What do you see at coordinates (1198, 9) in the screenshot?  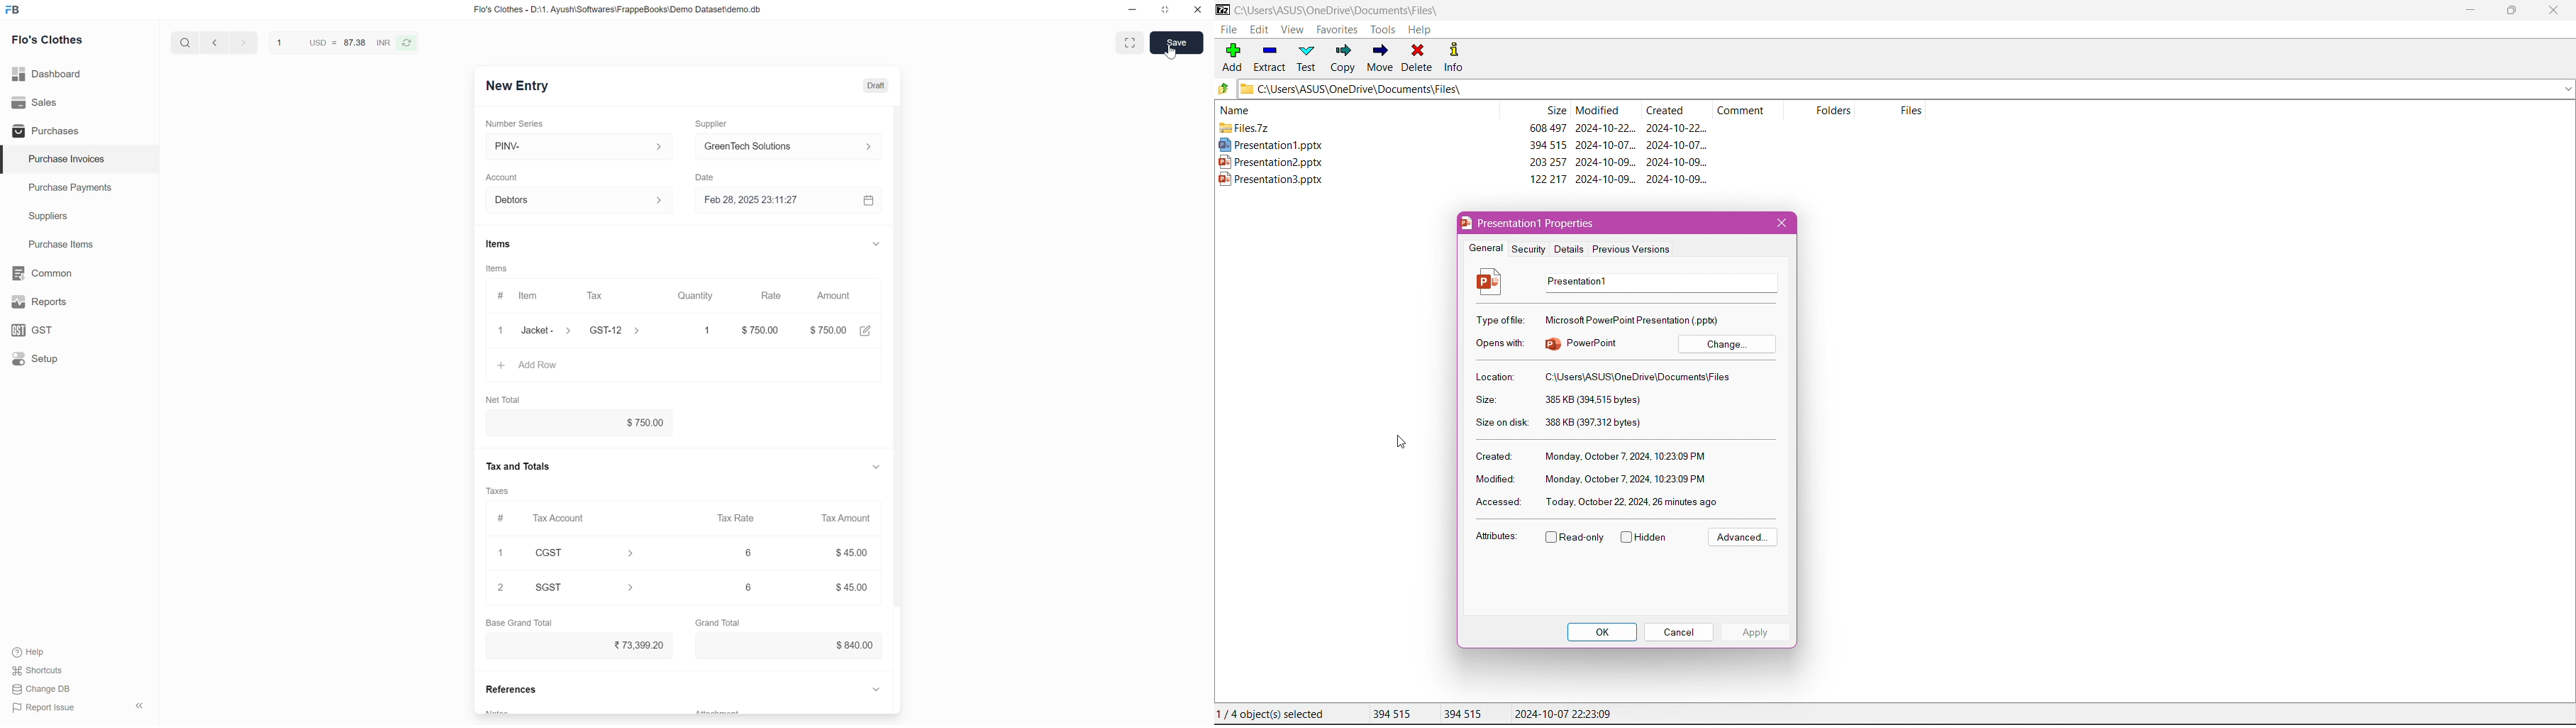 I see `Close` at bounding box center [1198, 9].